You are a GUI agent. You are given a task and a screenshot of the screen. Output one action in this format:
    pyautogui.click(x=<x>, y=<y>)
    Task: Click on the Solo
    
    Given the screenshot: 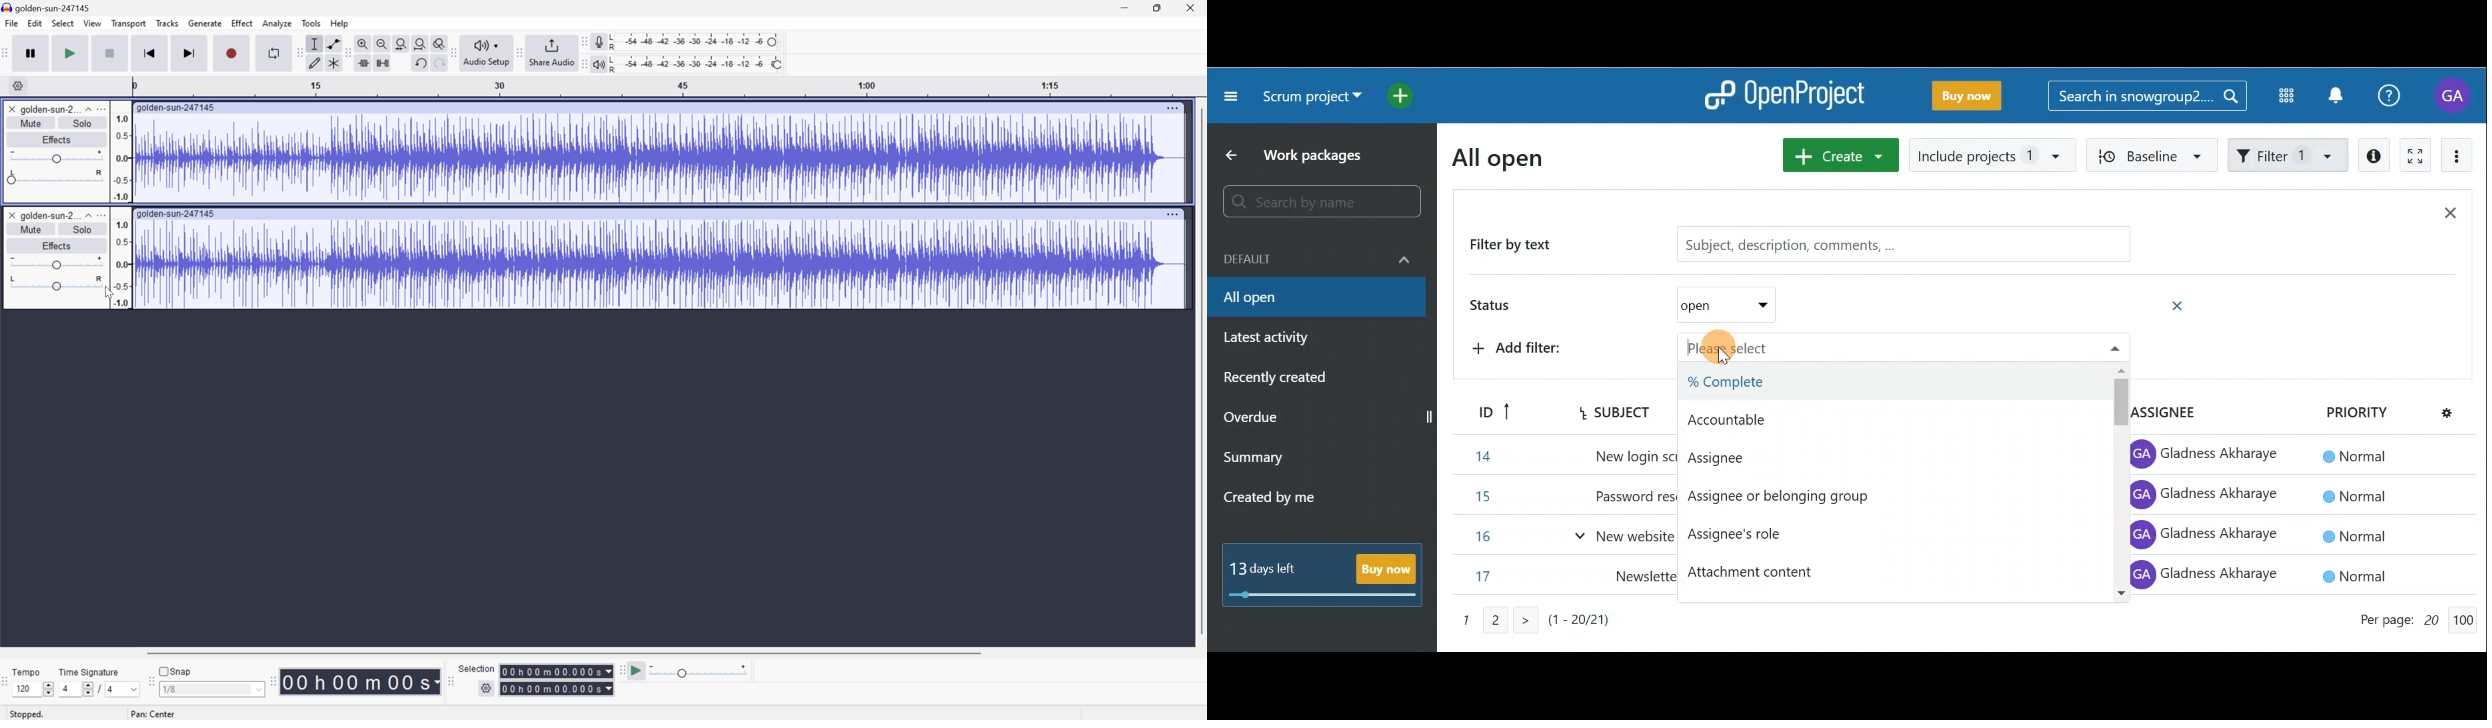 What is the action you would take?
    pyautogui.click(x=85, y=229)
    